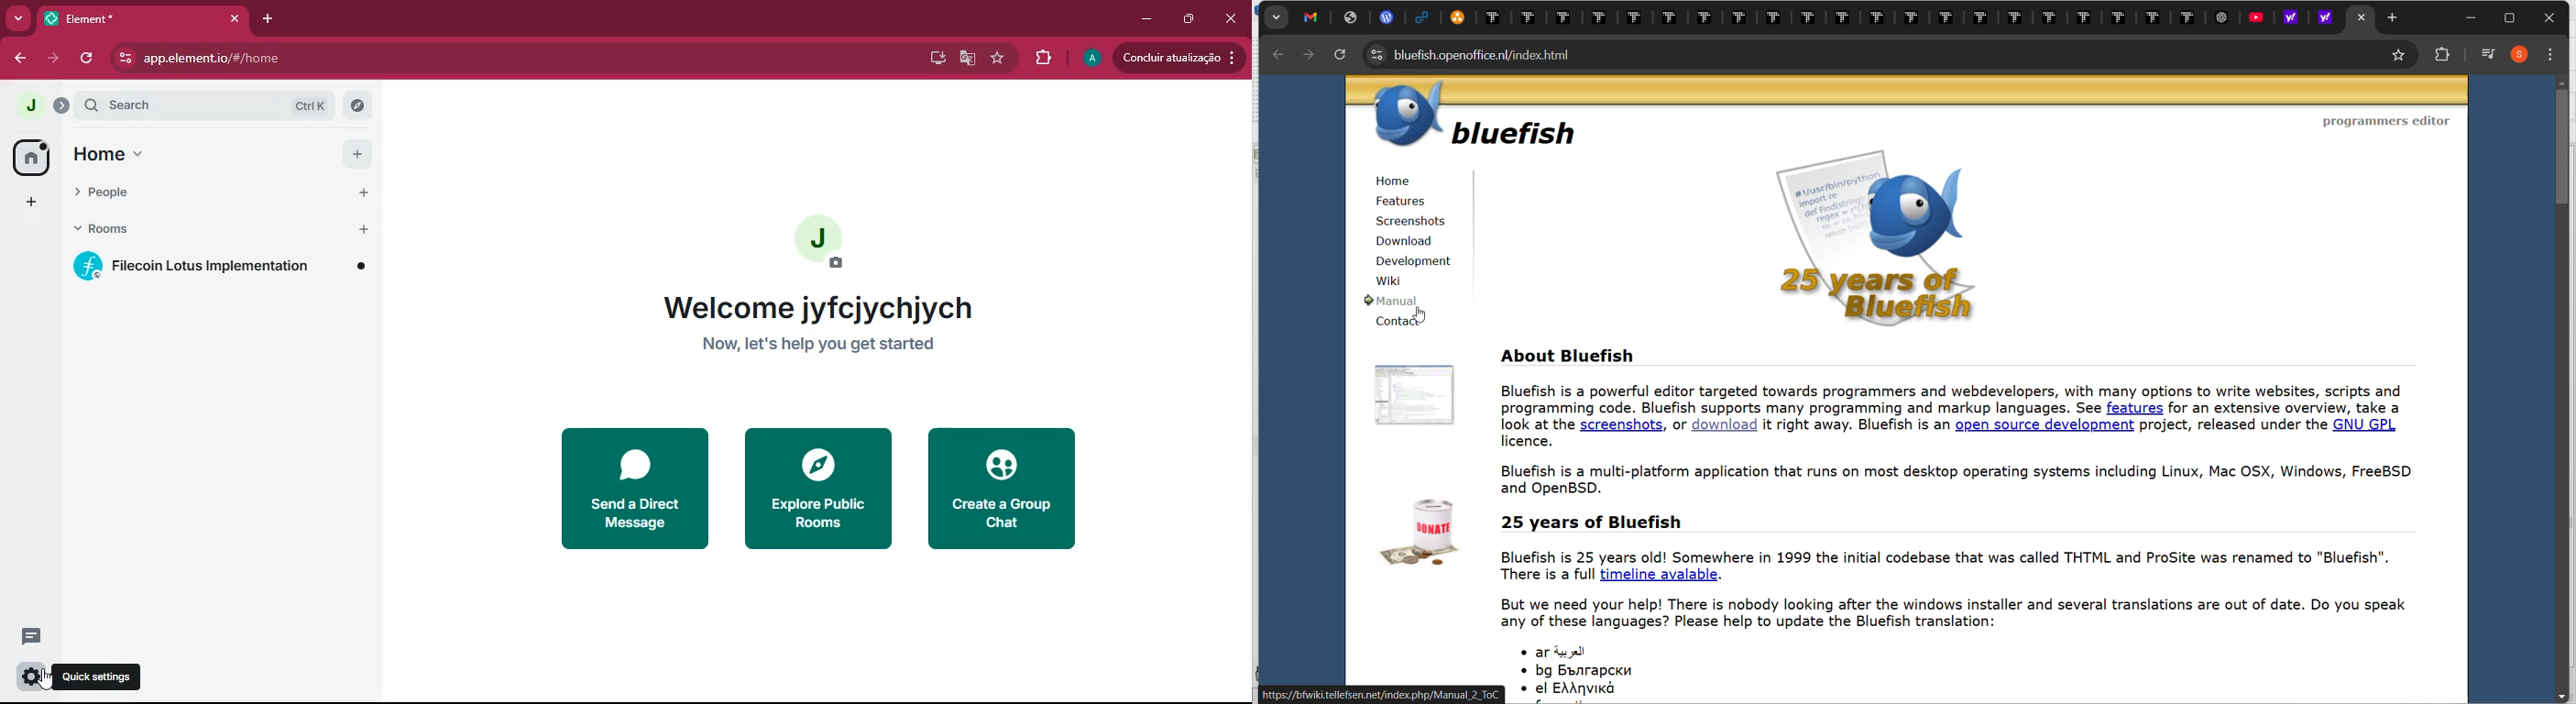 The height and width of the screenshot is (728, 2576). Describe the element at coordinates (817, 489) in the screenshot. I see `explore public rooms` at that location.